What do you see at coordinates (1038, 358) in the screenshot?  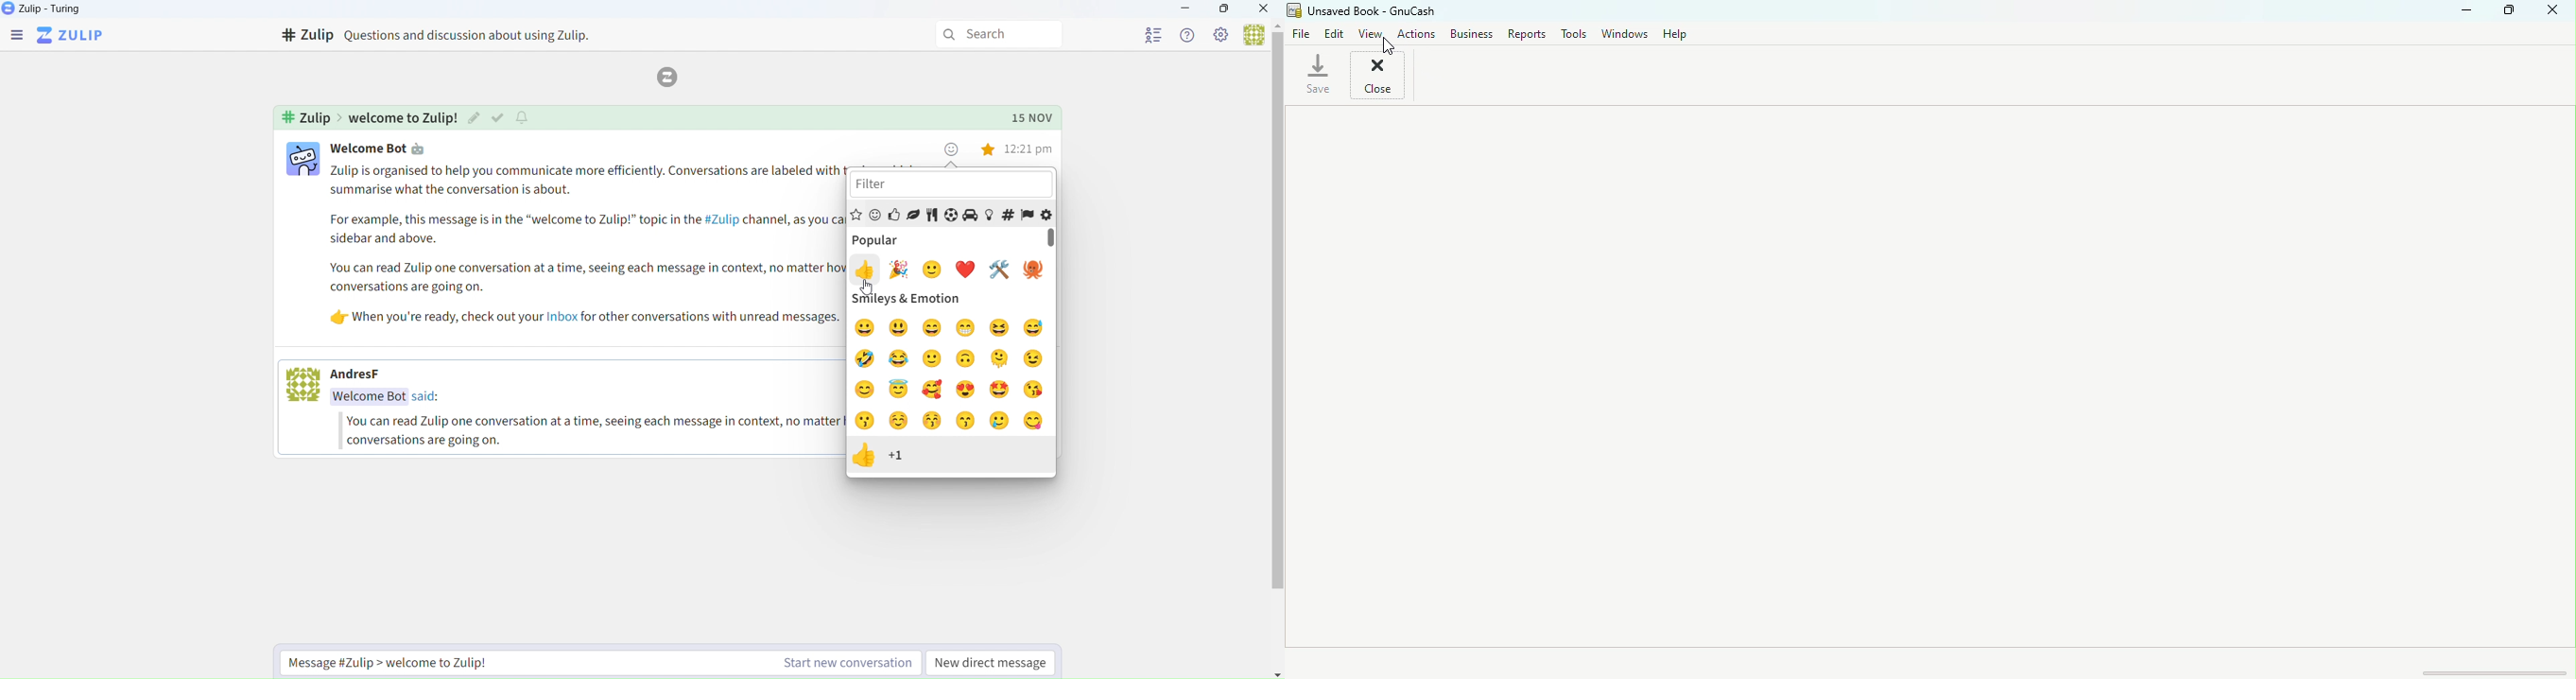 I see `wink` at bounding box center [1038, 358].